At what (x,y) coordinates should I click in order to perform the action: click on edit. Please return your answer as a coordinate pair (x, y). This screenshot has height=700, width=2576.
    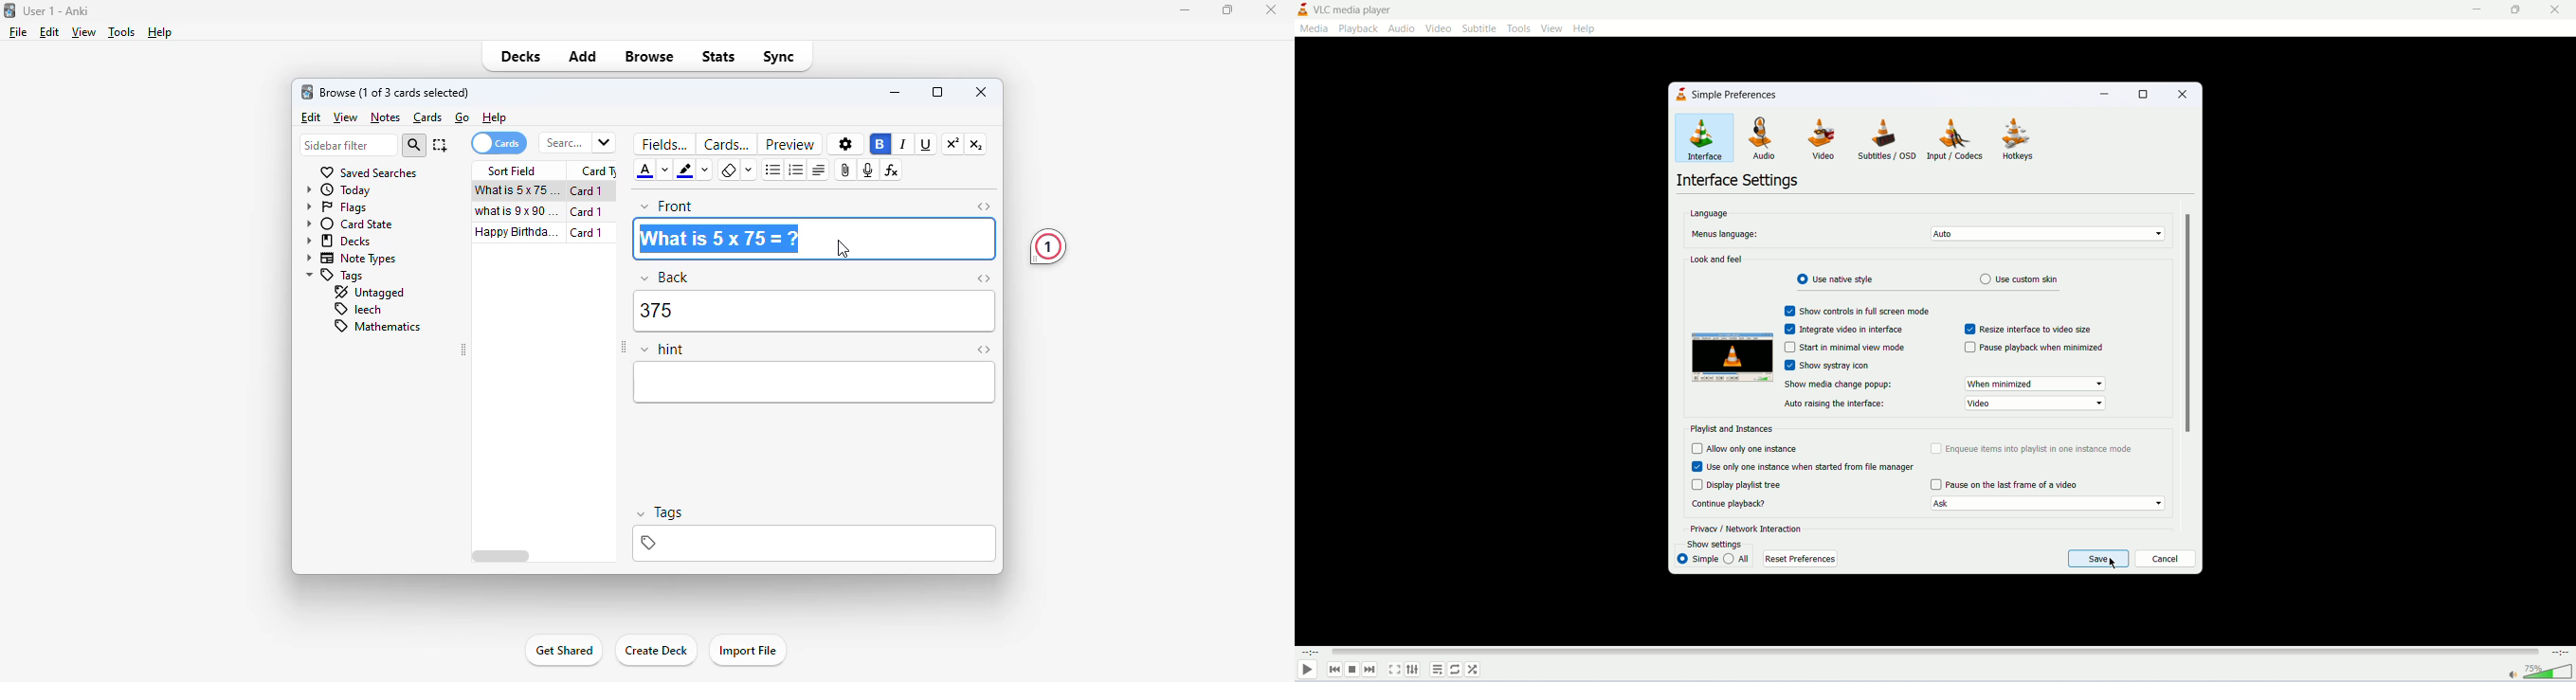
    Looking at the image, I should click on (311, 117).